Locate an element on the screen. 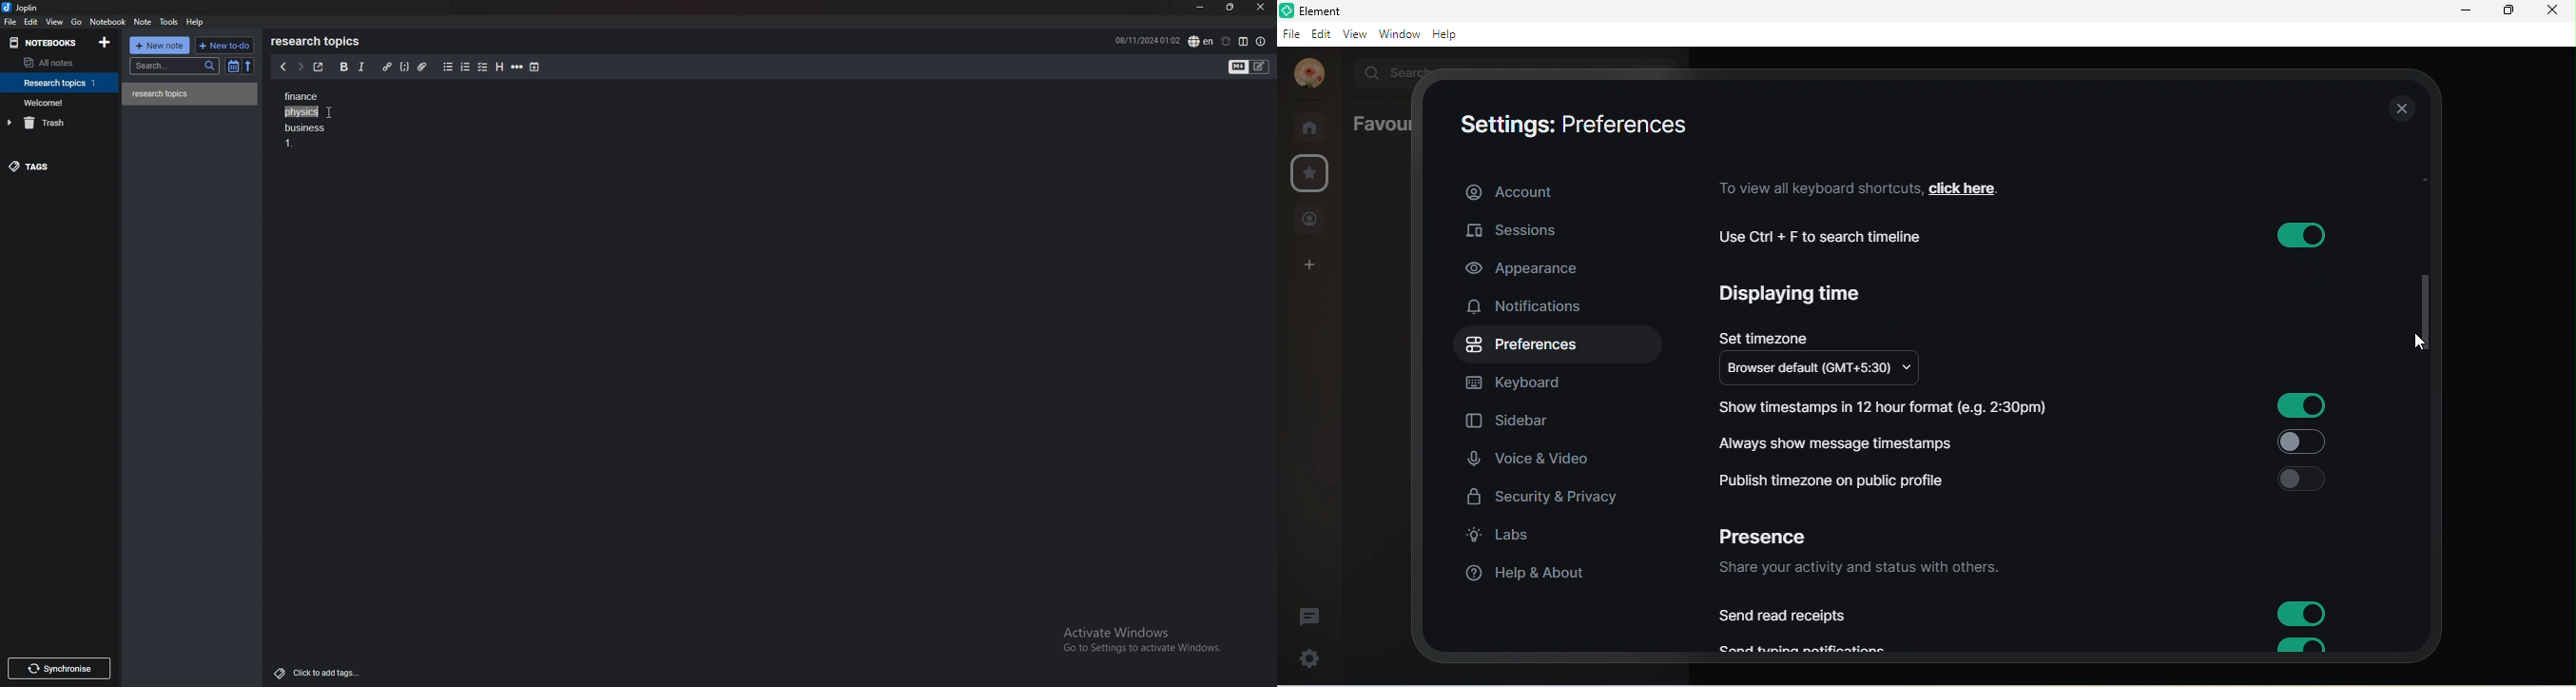 Image resolution: width=2576 pixels, height=700 pixels. home is located at coordinates (1311, 127).